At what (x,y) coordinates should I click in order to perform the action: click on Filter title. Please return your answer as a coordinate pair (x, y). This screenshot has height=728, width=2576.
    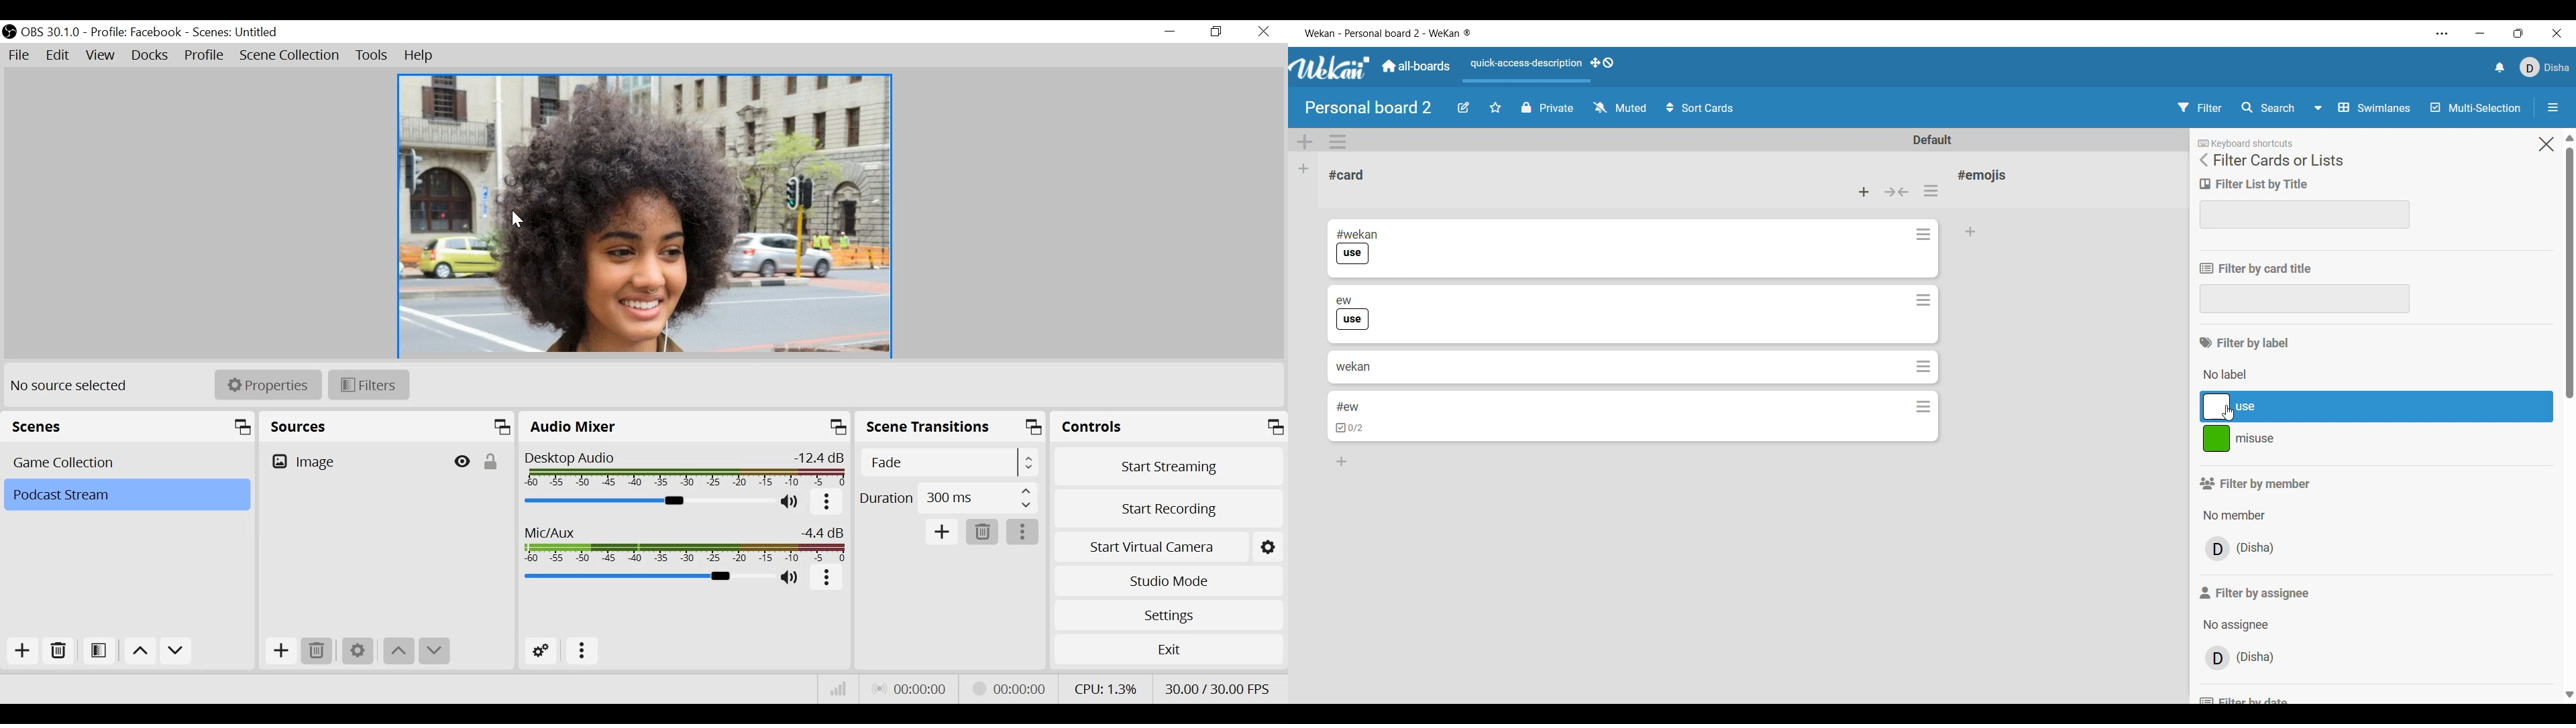
    Looking at the image, I should click on (2256, 269).